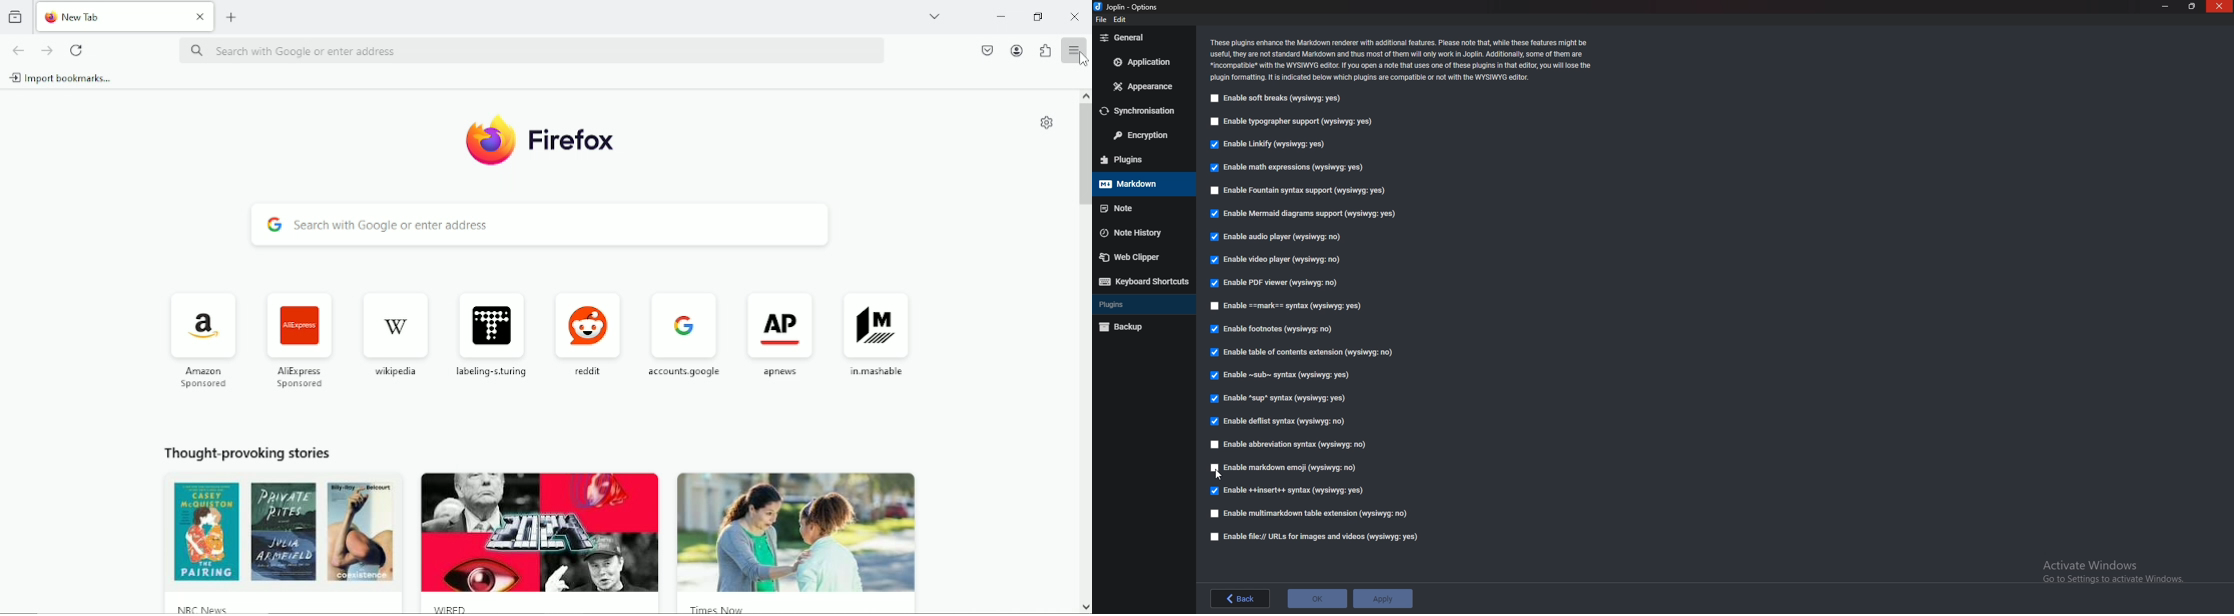  I want to click on back, so click(1242, 597).